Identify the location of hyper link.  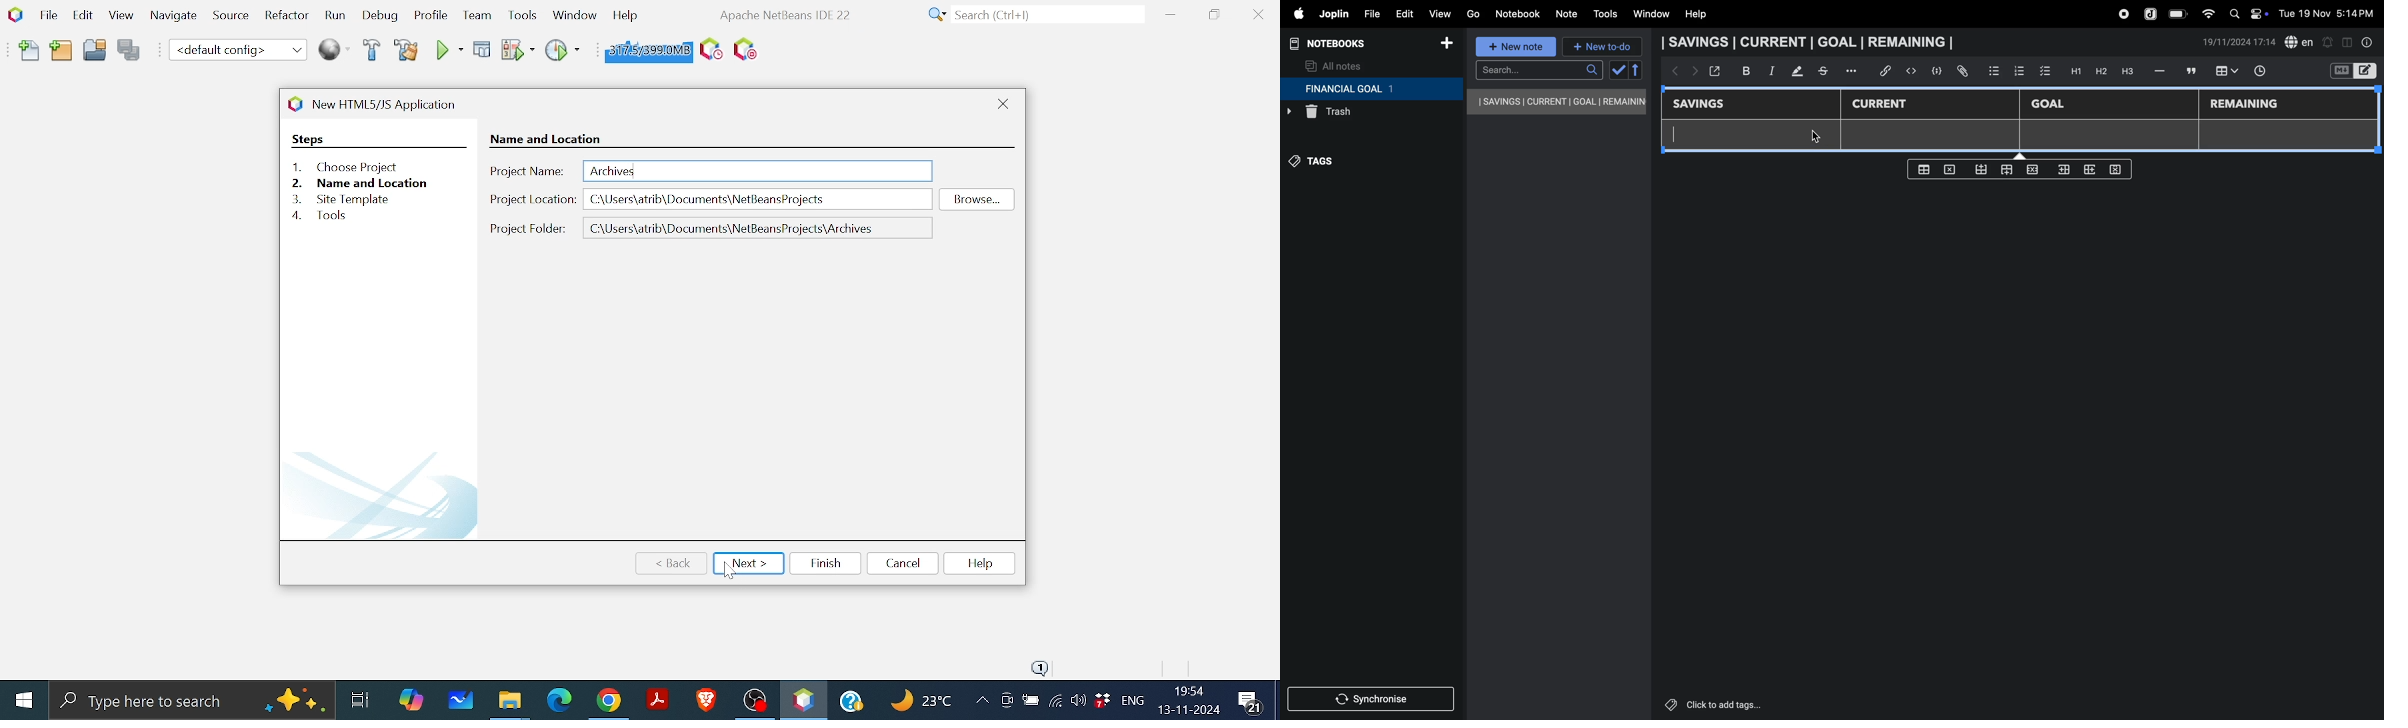
(1888, 71).